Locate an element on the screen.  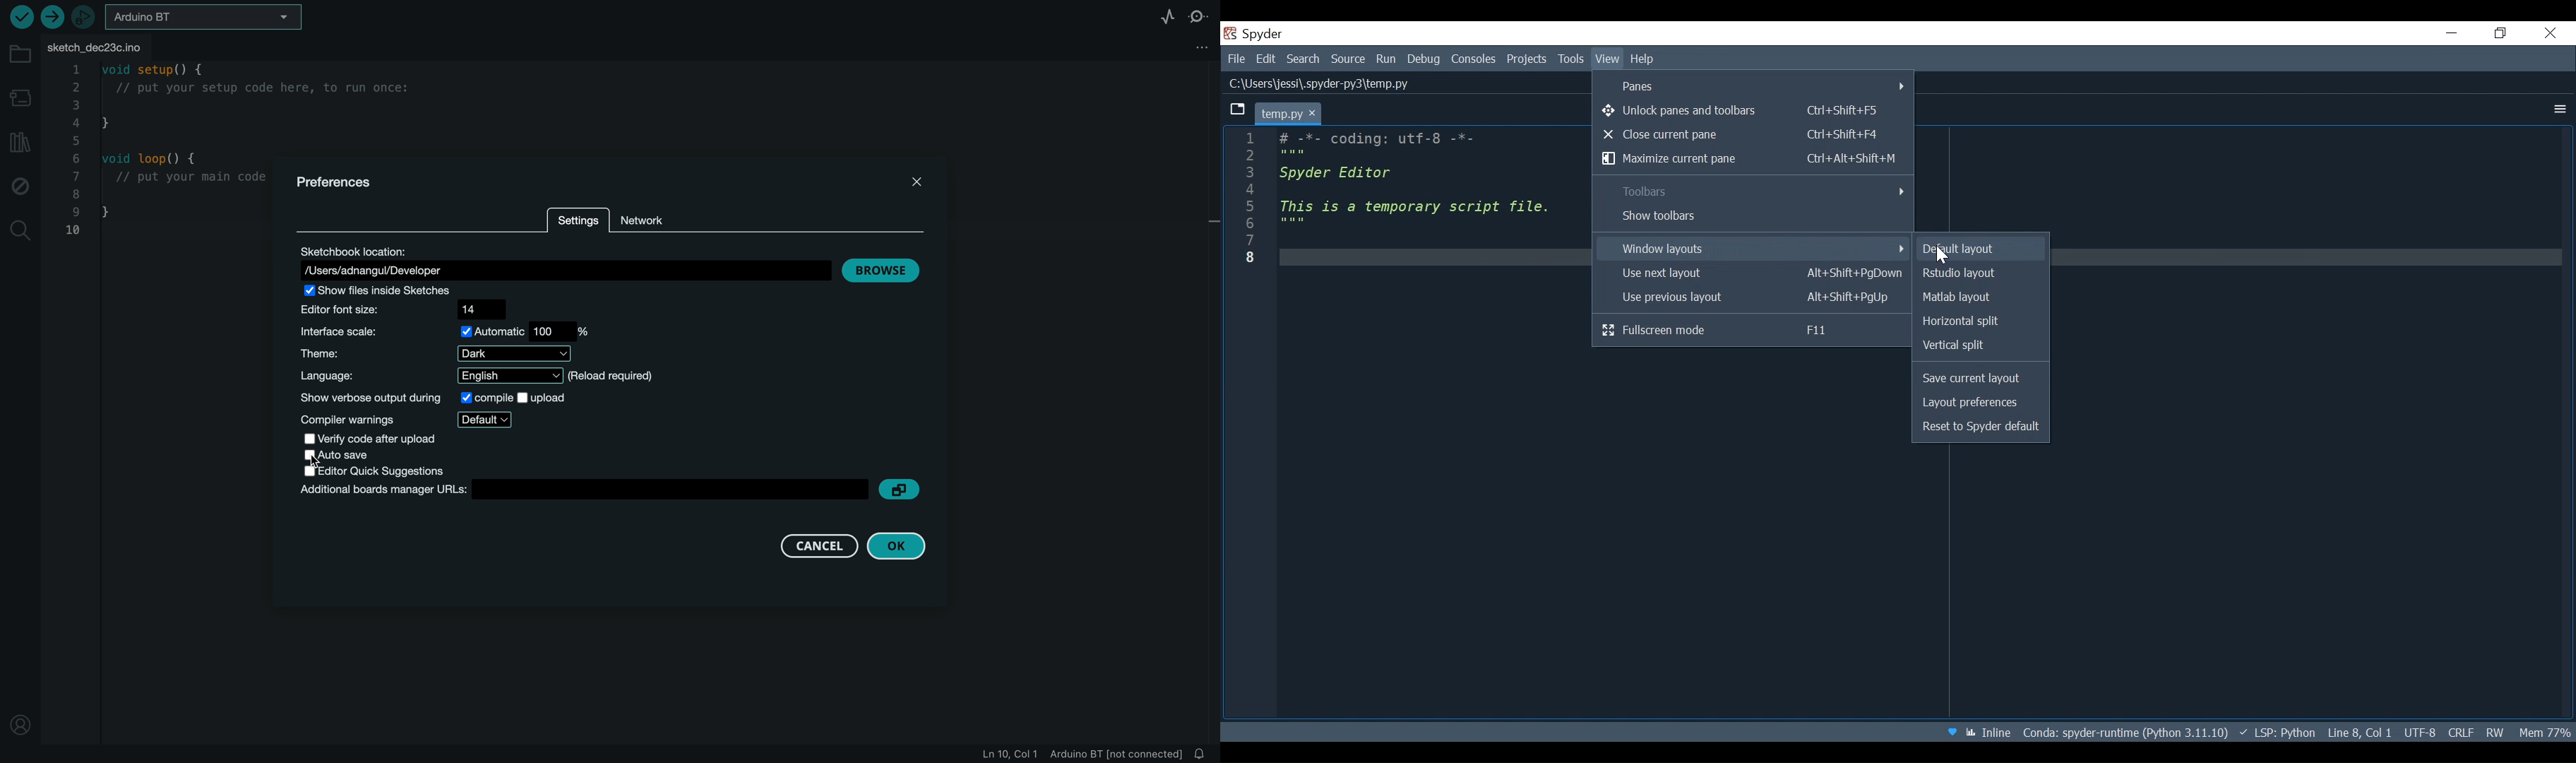
Memory Usage is located at coordinates (2544, 732).